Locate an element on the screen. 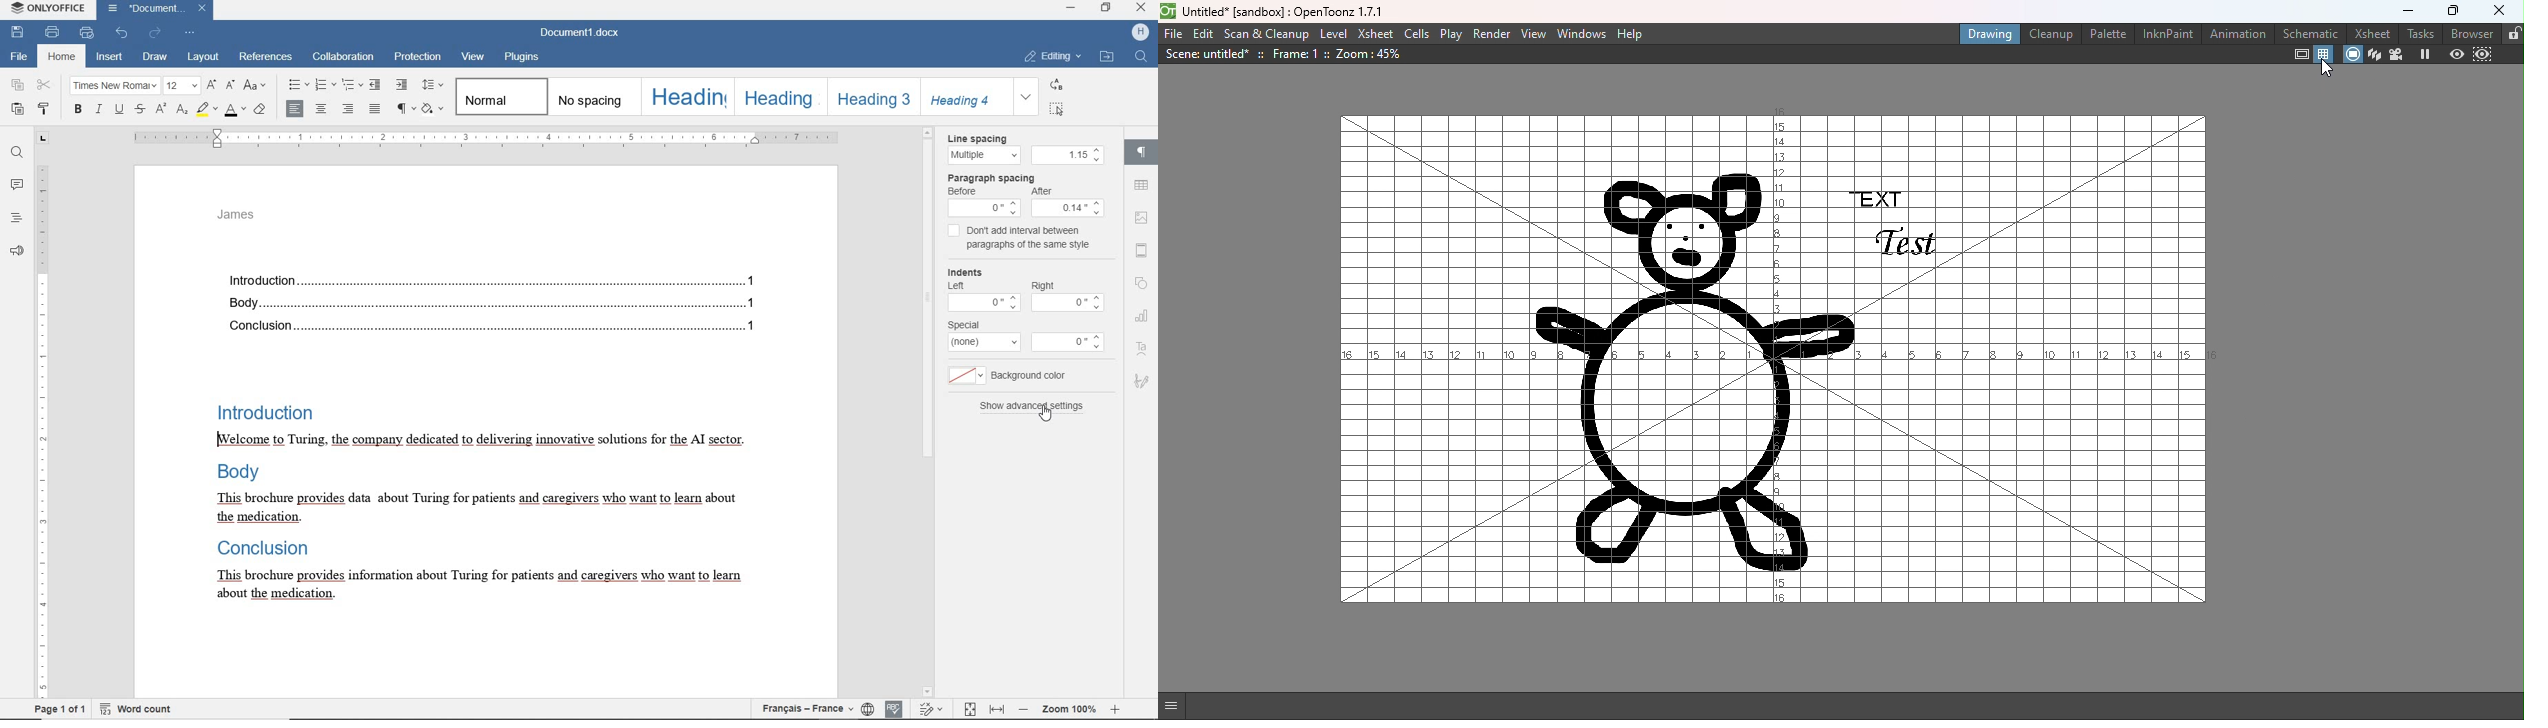 Image resolution: width=2548 pixels, height=728 pixels. Safe area is located at coordinates (2300, 53).